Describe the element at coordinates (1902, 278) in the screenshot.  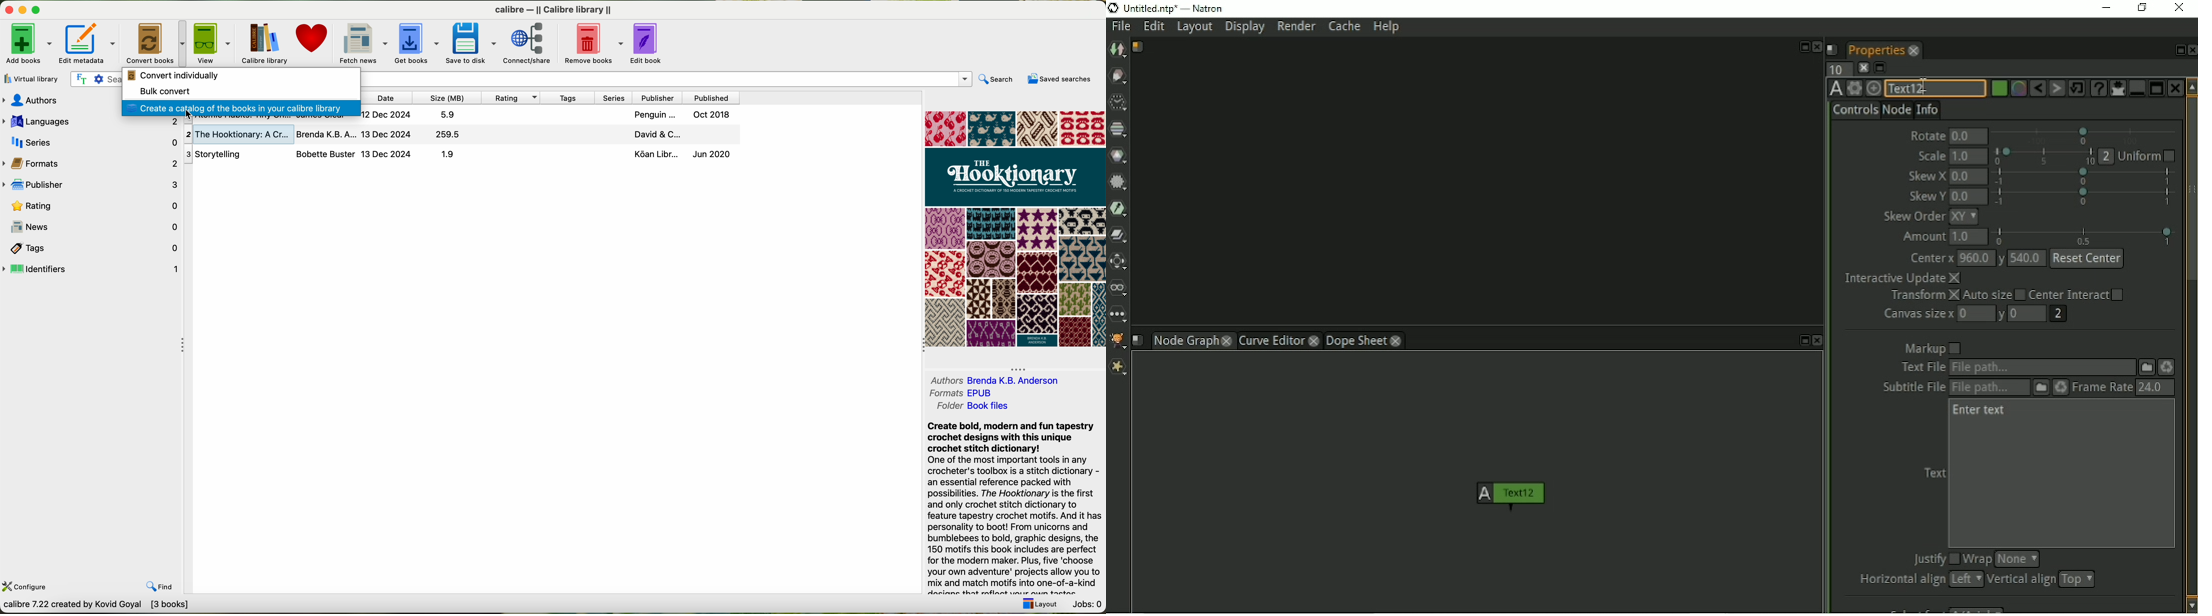
I see `Interactive Update` at that location.